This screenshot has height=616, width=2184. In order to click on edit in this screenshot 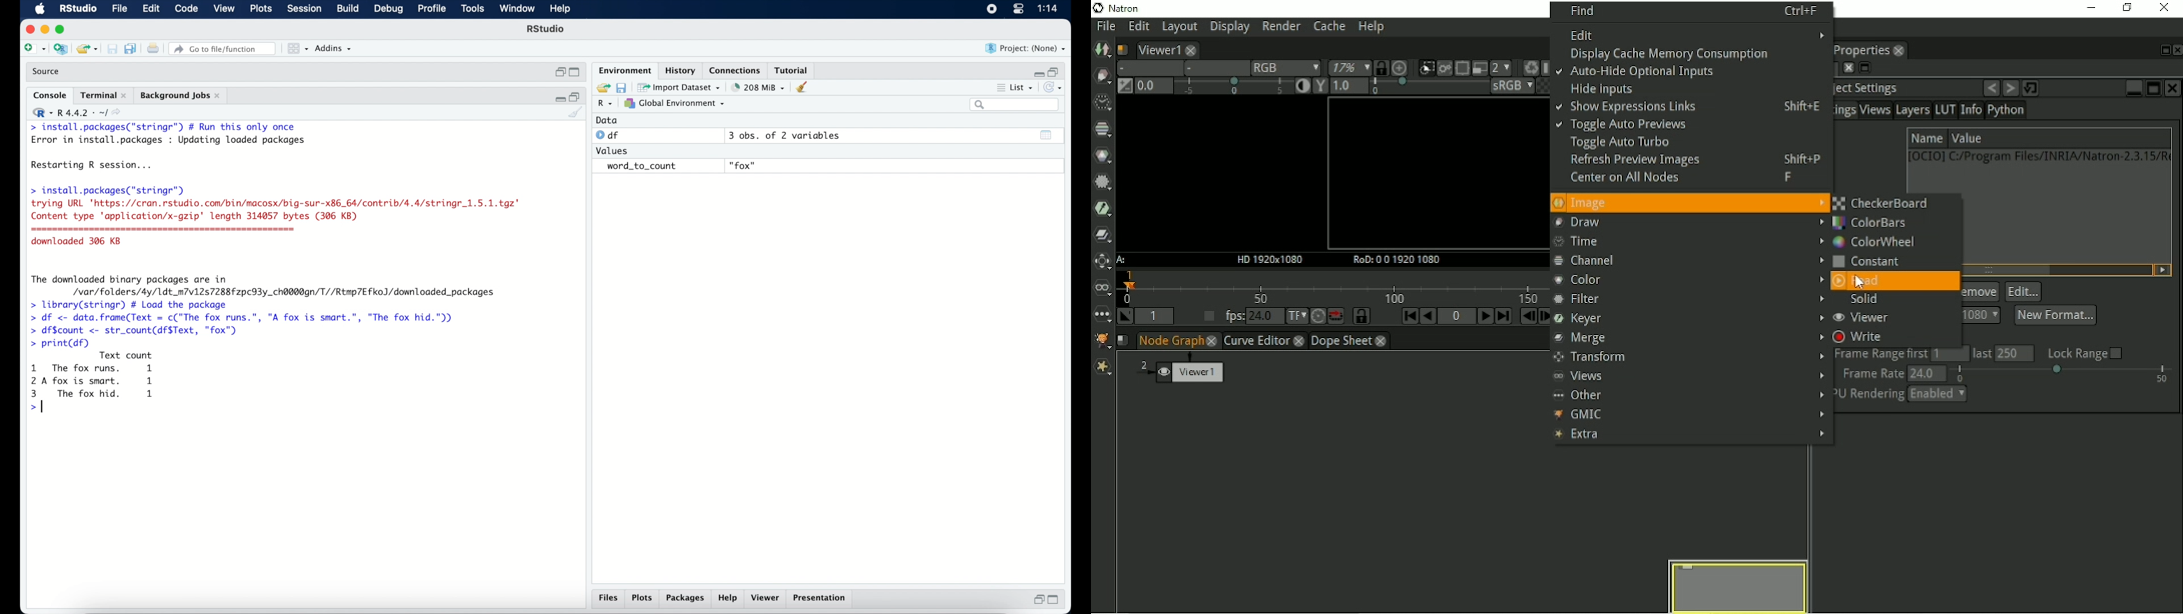, I will do `click(151, 9)`.